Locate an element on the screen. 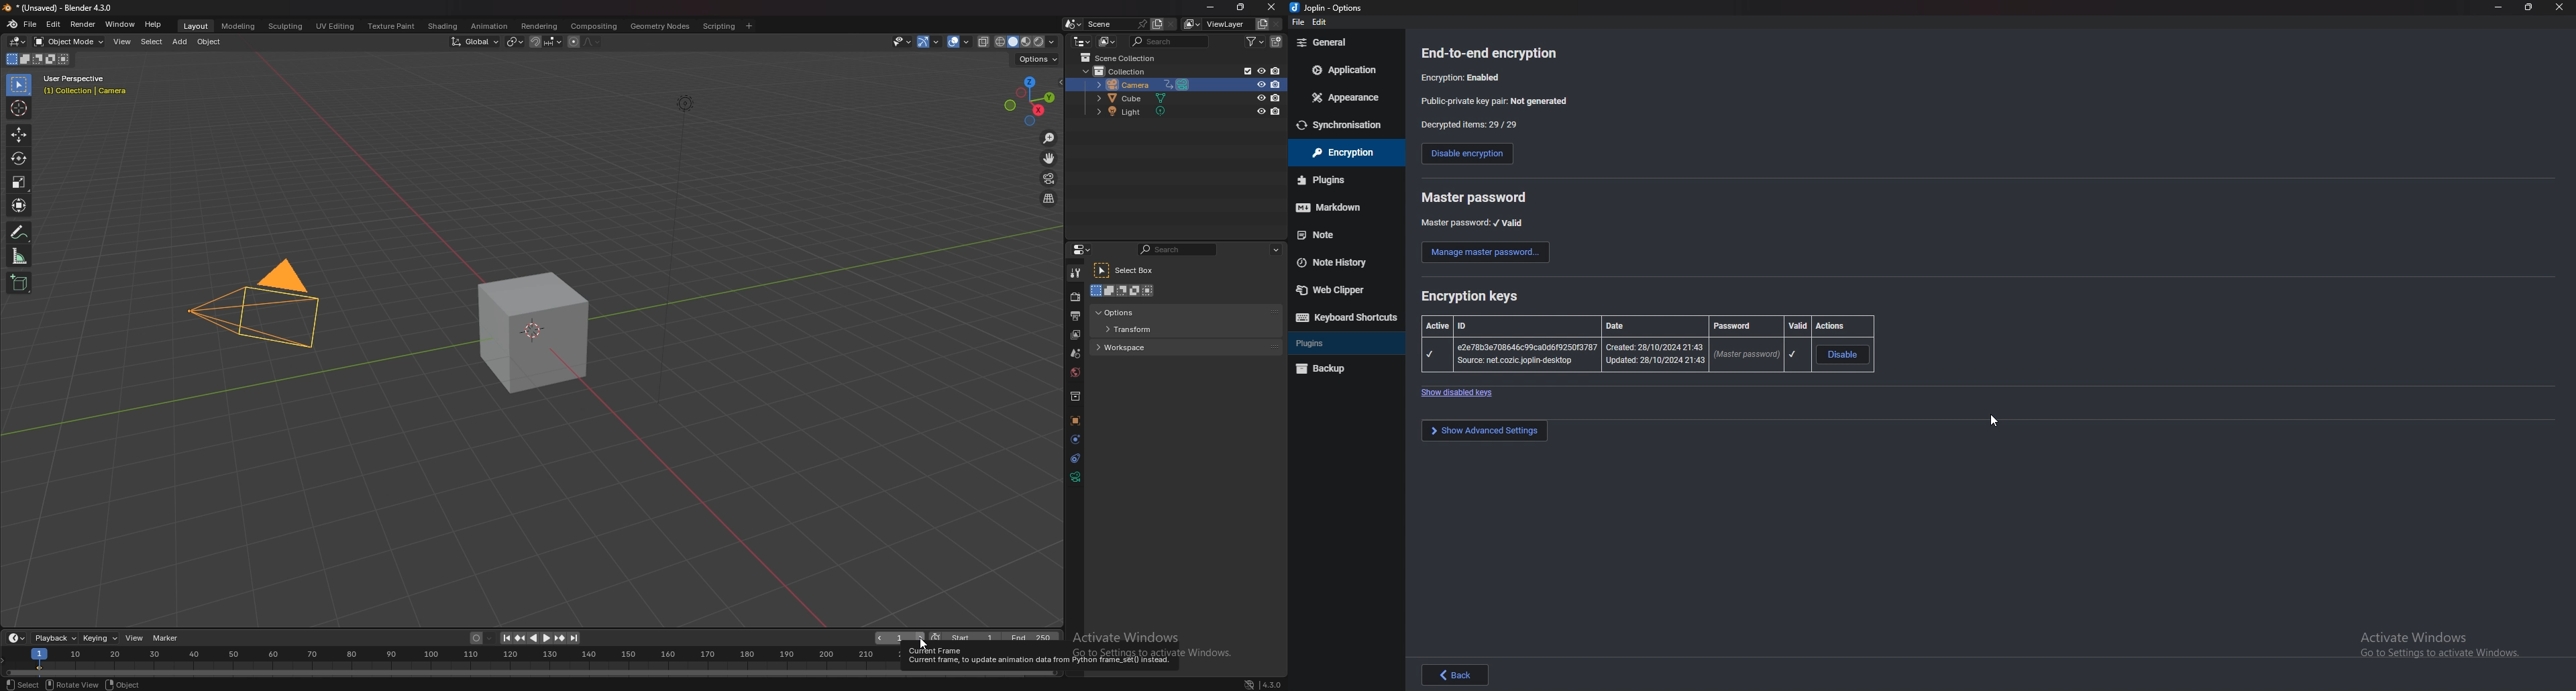 The image size is (2576, 700).  is located at coordinates (2496, 8).